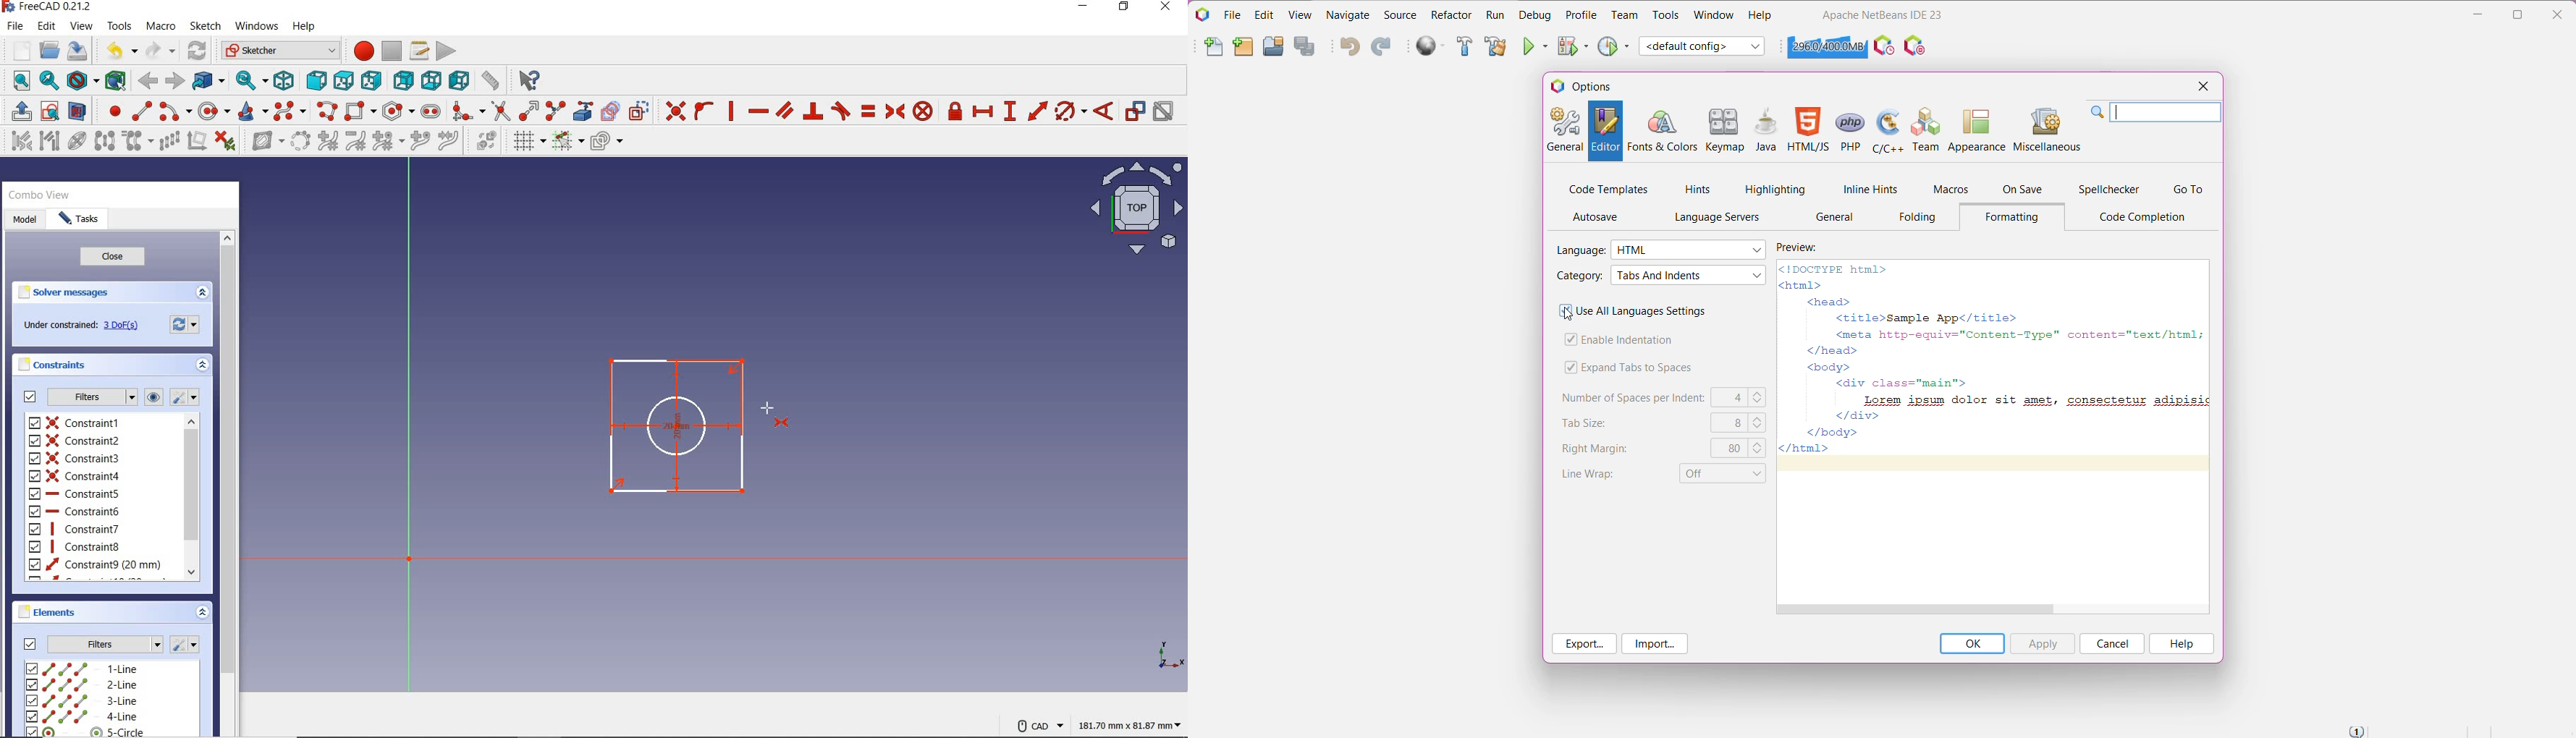  I want to click on OK, so click(1972, 643).